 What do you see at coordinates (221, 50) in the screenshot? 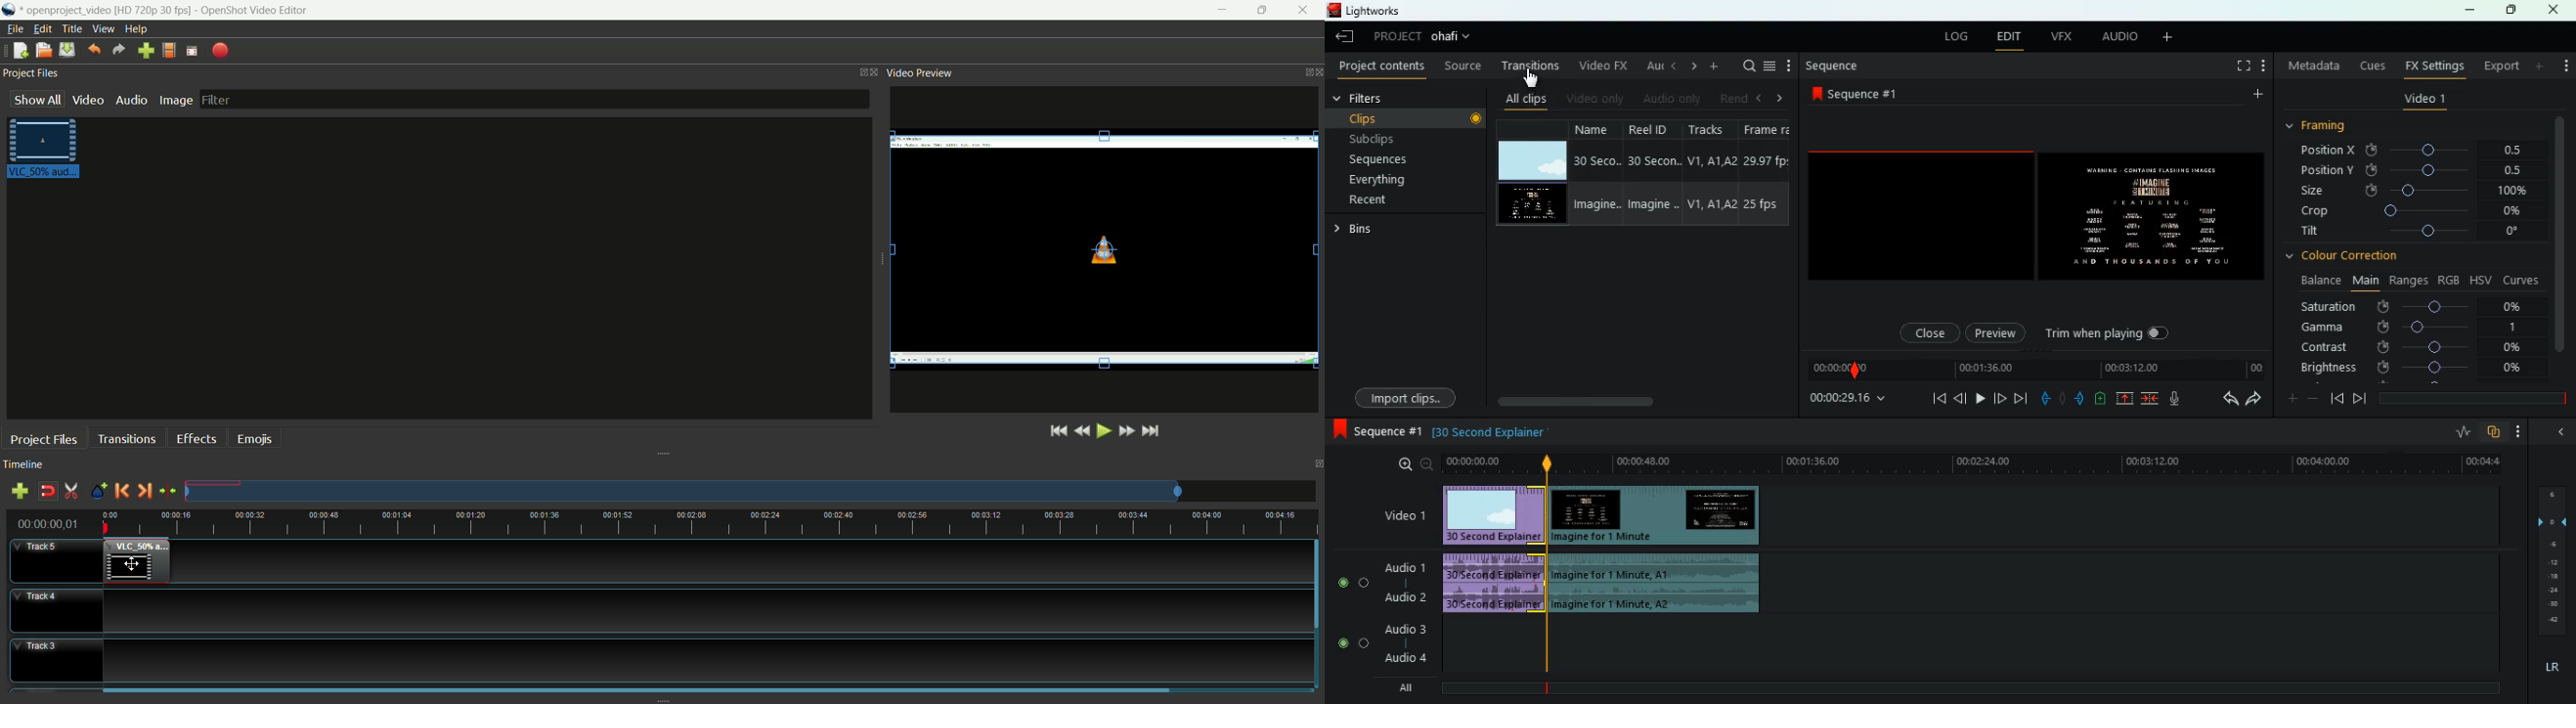
I see `export video` at bounding box center [221, 50].